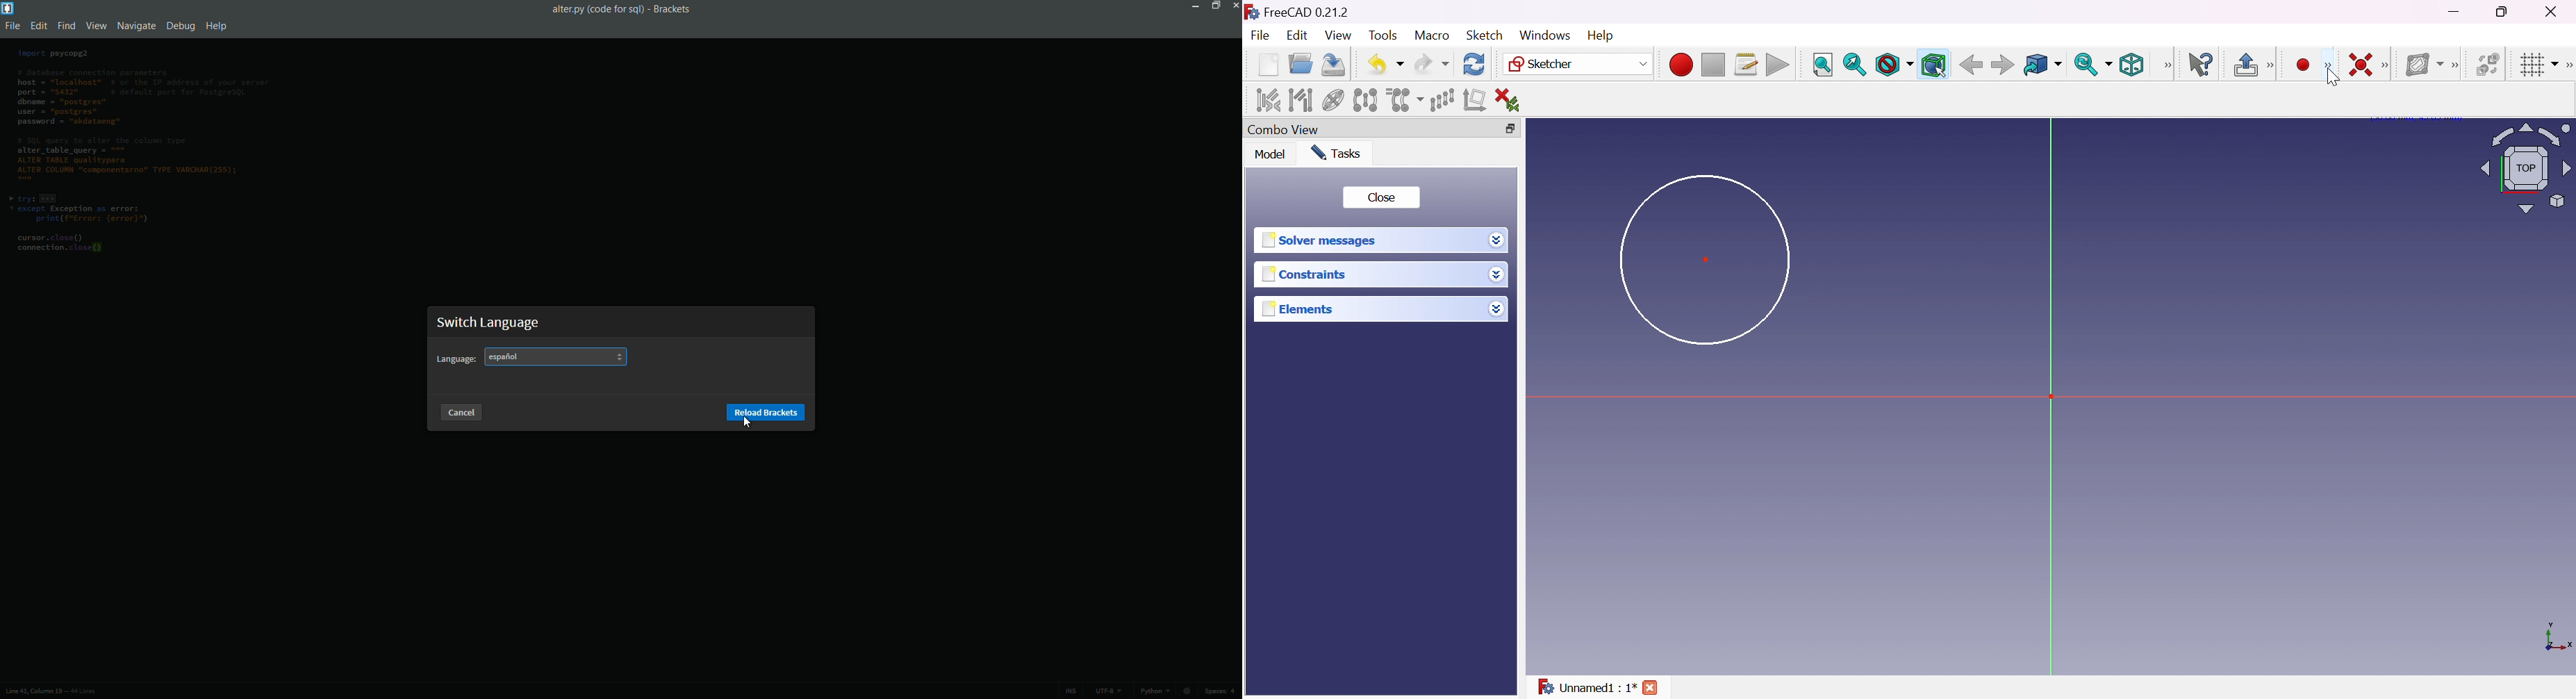 This screenshot has height=700, width=2576. What do you see at coordinates (1215, 6) in the screenshot?
I see `maximize` at bounding box center [1215, 6].